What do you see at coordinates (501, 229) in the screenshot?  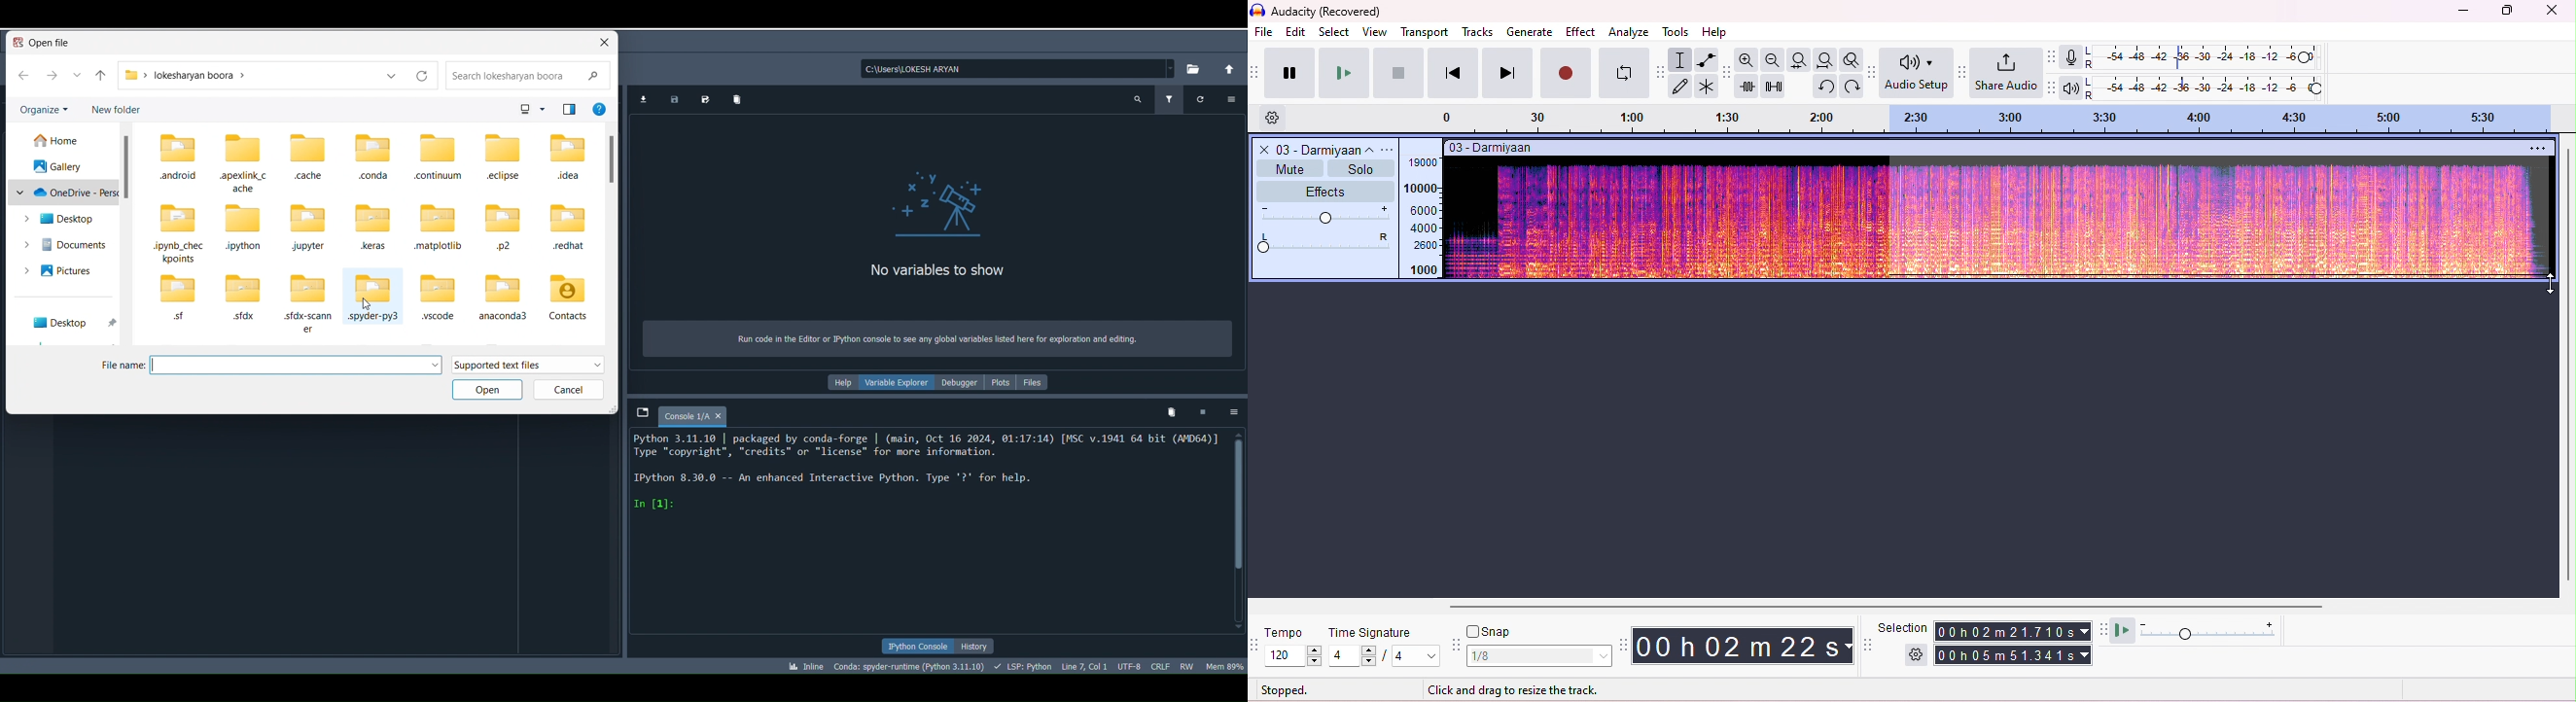 I see `Folder` at bounding box center [501, 229].